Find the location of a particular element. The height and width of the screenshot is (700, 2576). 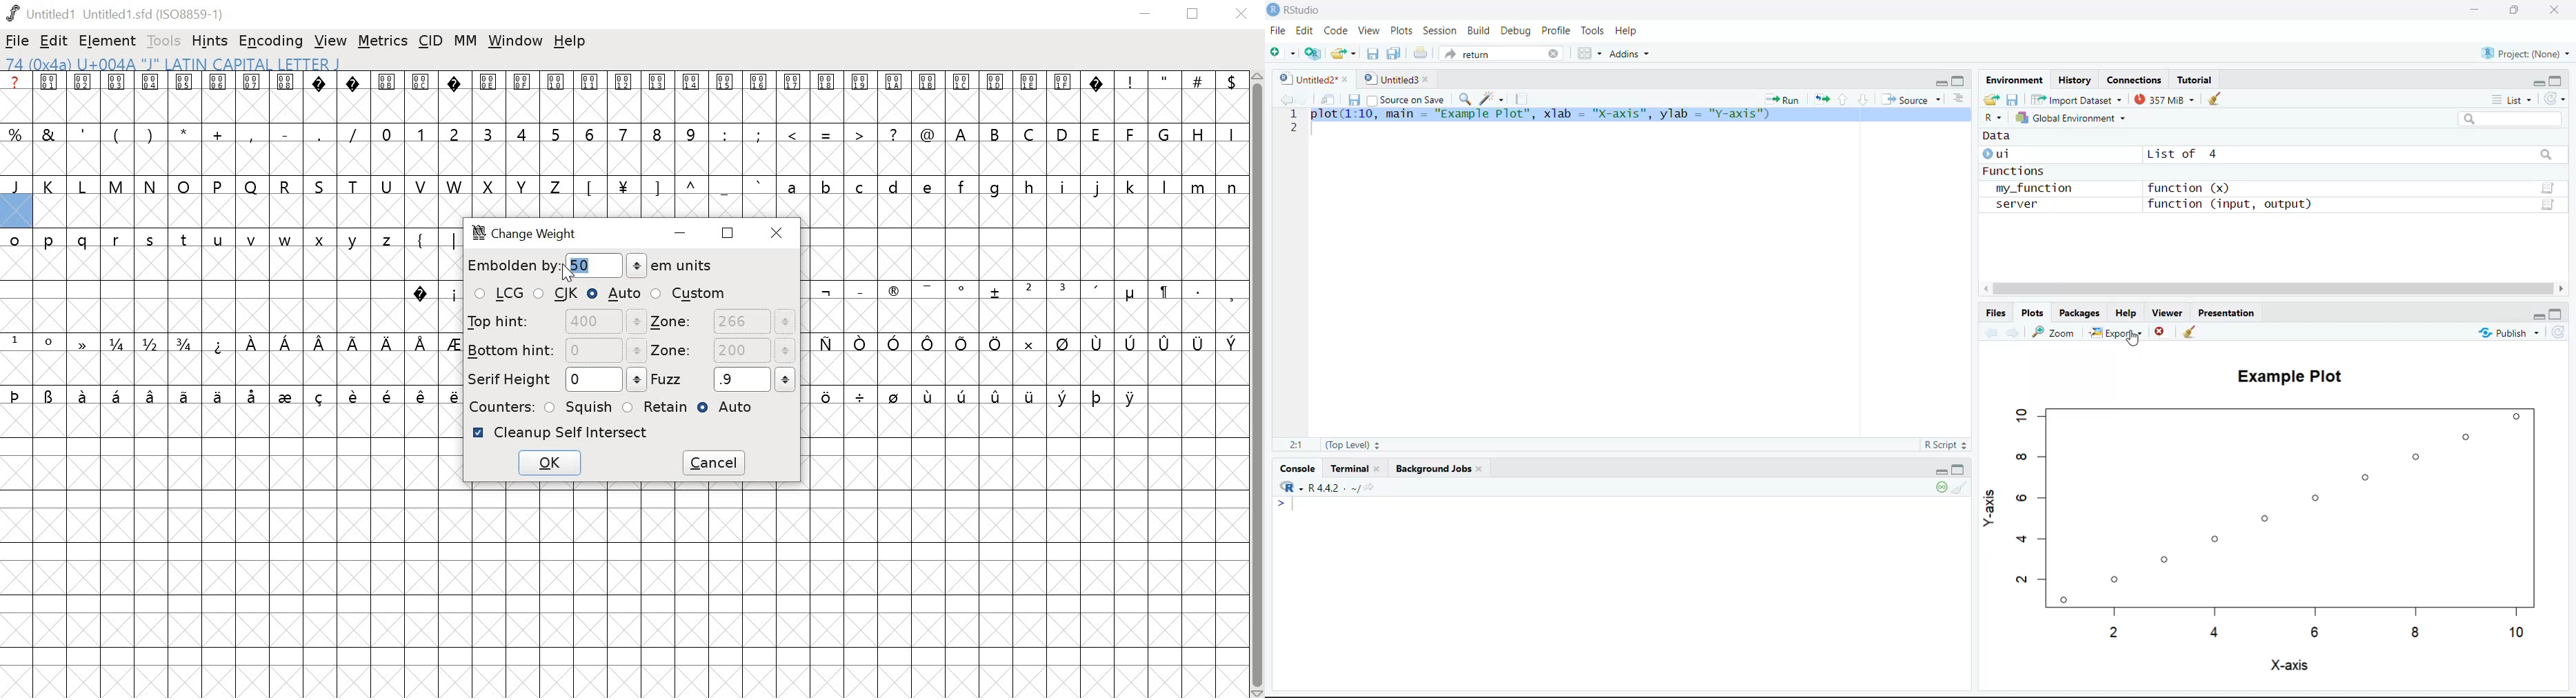

change weight is located at coordinates (532, 235).